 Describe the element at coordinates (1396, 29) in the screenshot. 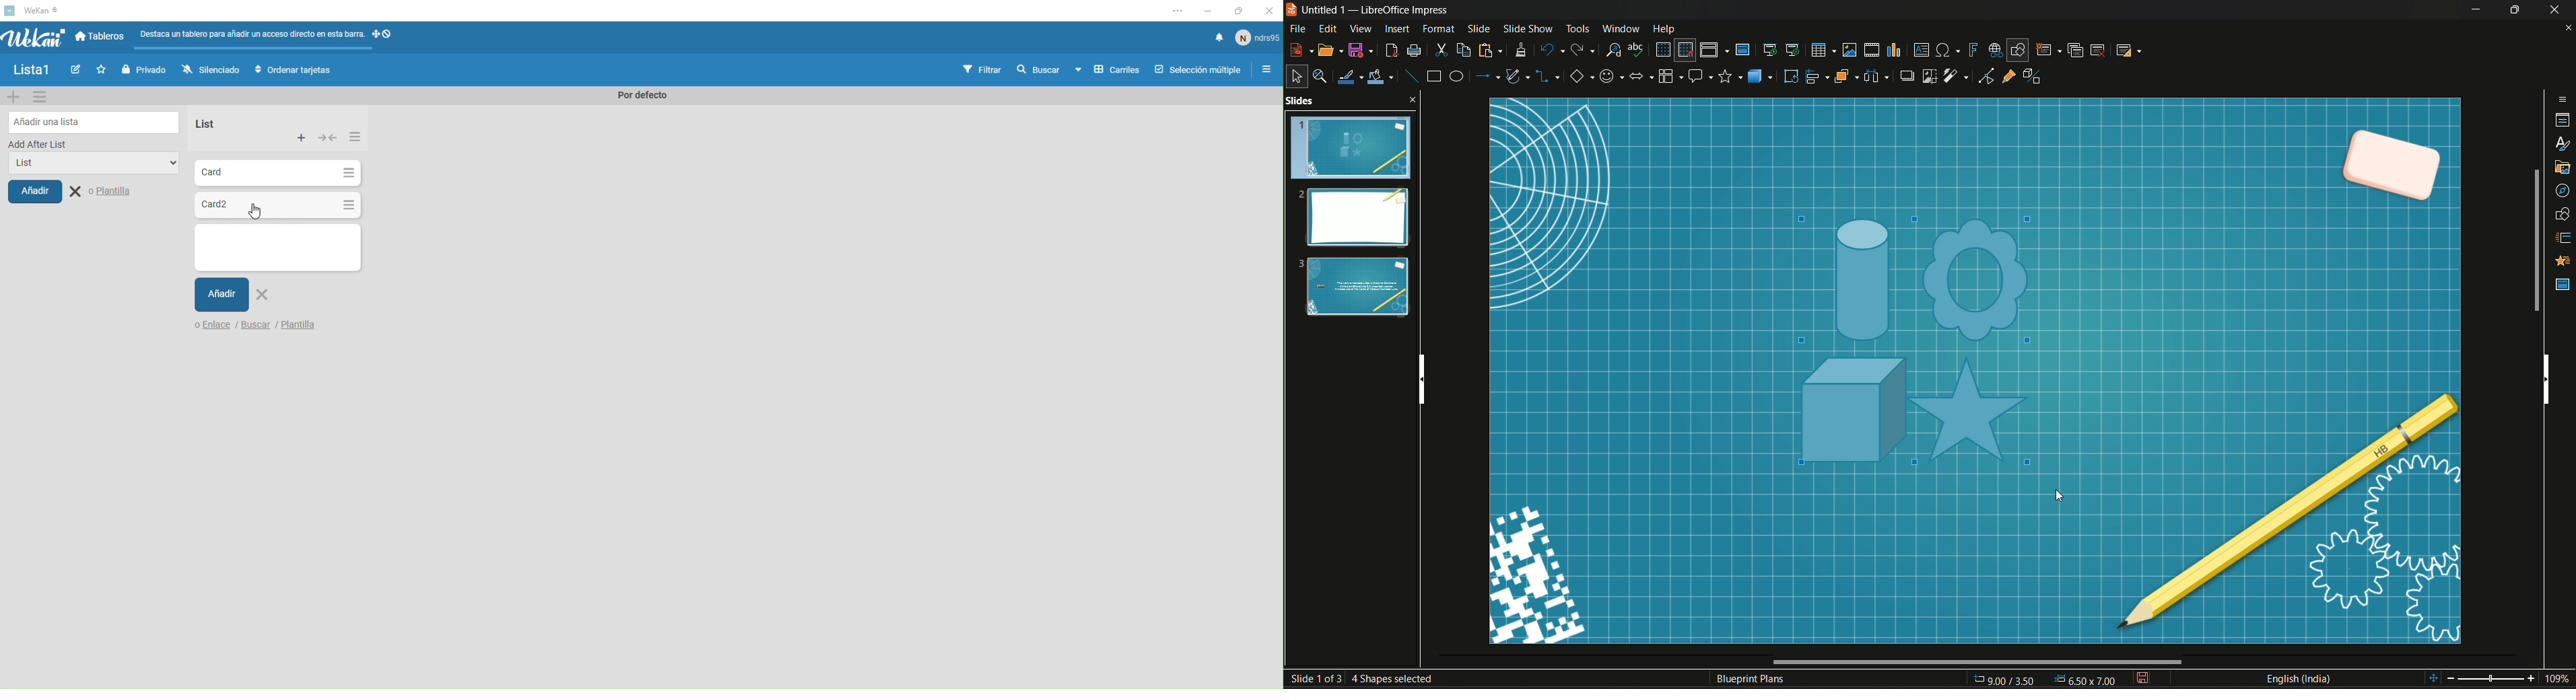

I see `insert` at that location.